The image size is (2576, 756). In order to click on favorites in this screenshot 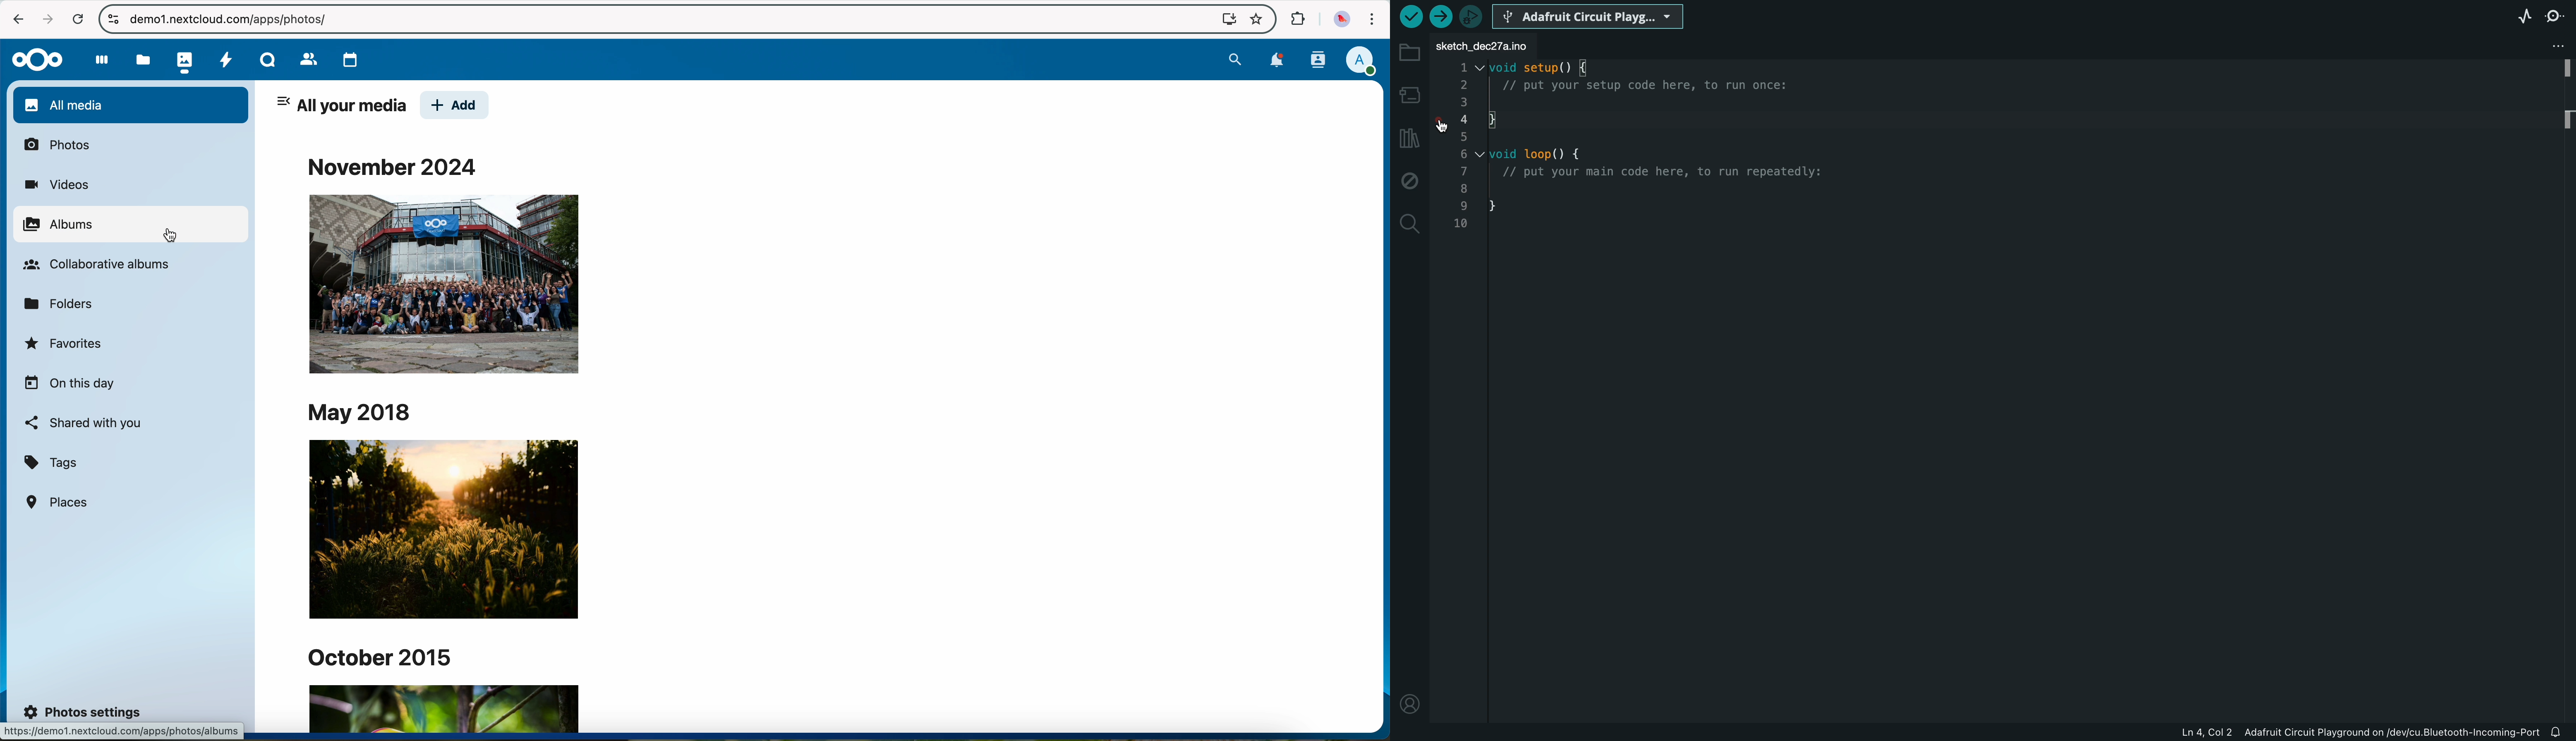, I will do `click(65, 346)`.